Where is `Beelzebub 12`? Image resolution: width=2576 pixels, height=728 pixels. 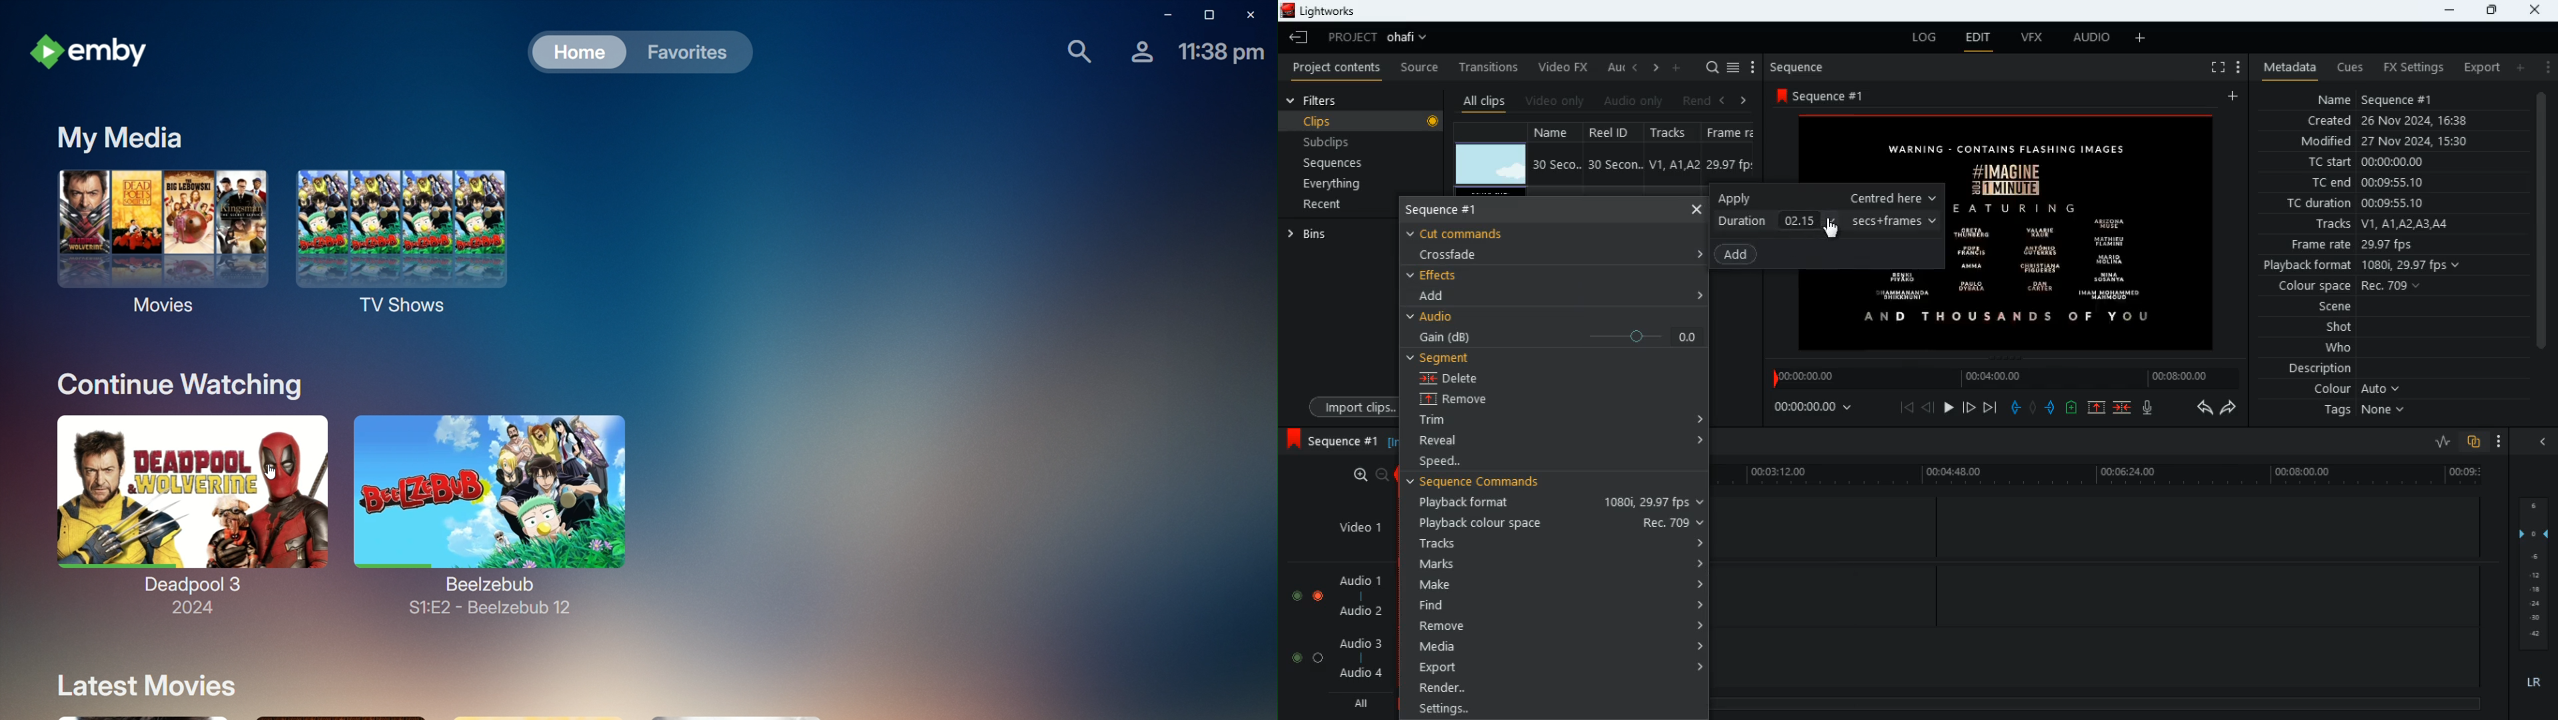
Beelzebub 12 is located at coordinates (489, 609).